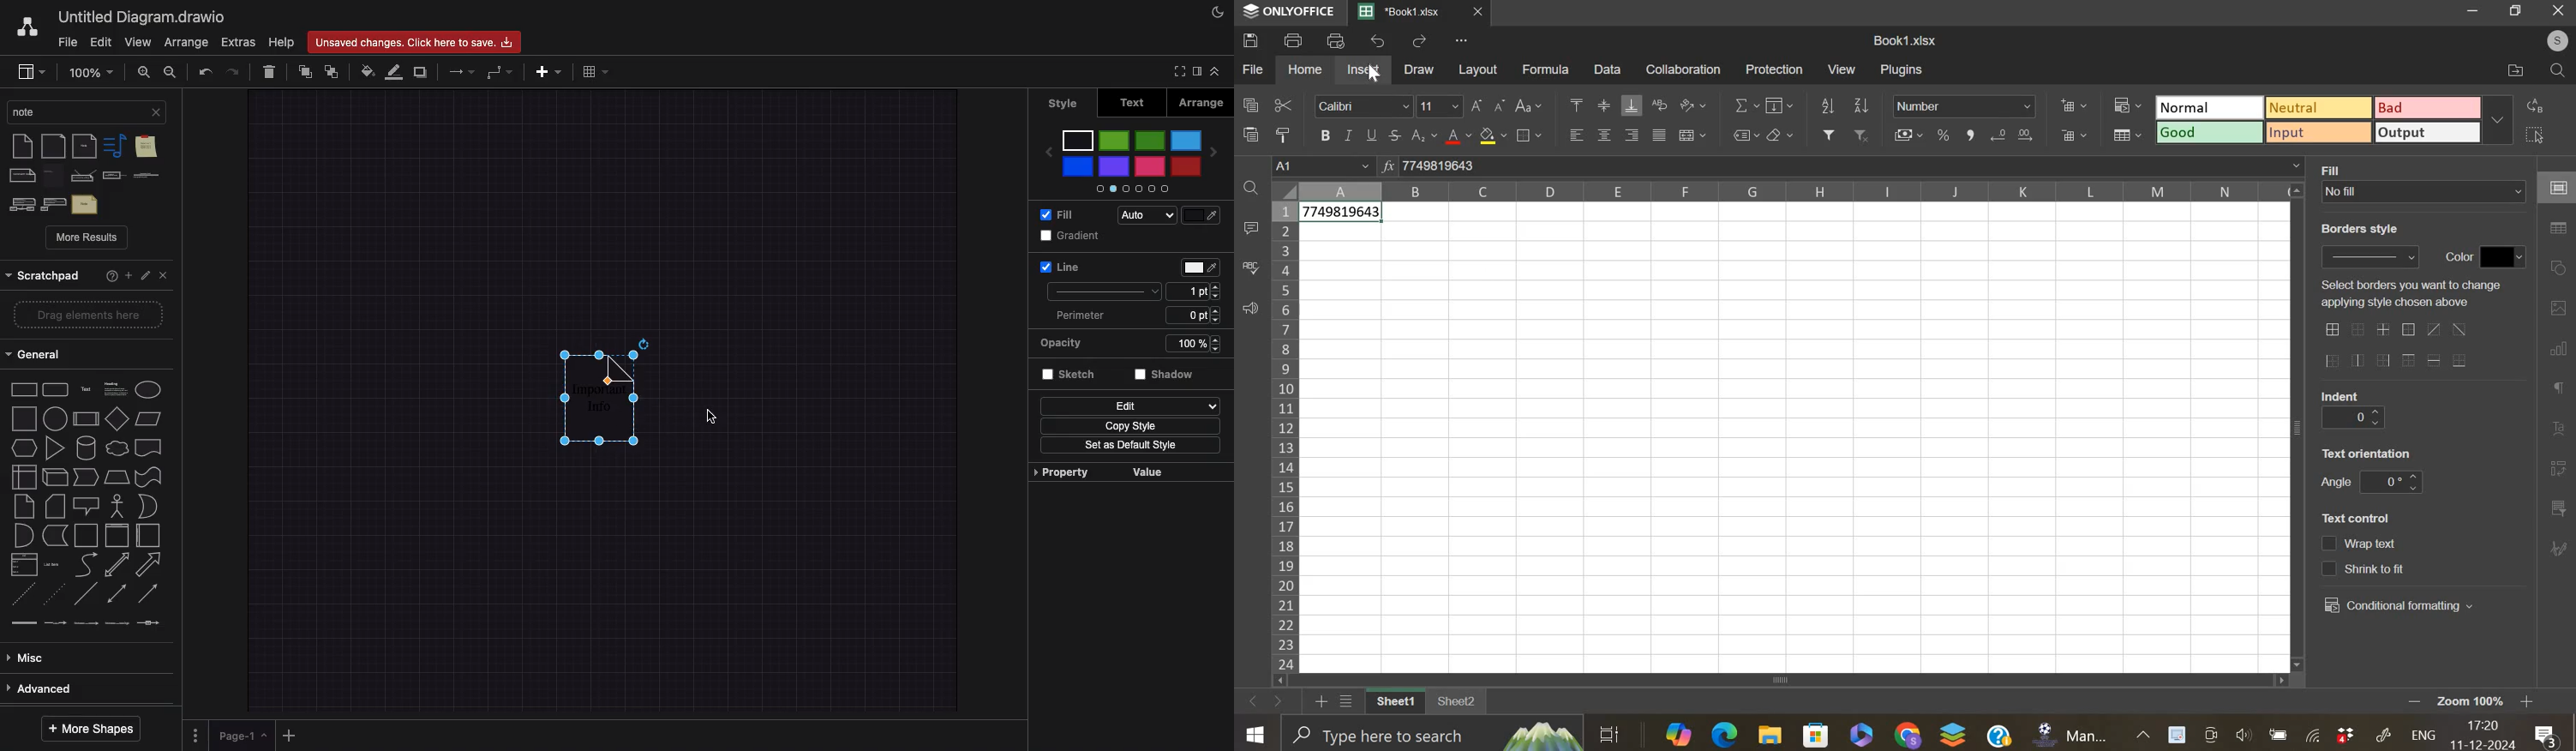 The image size is (2576, 756). I want to click on cut, so click(1283, 107).